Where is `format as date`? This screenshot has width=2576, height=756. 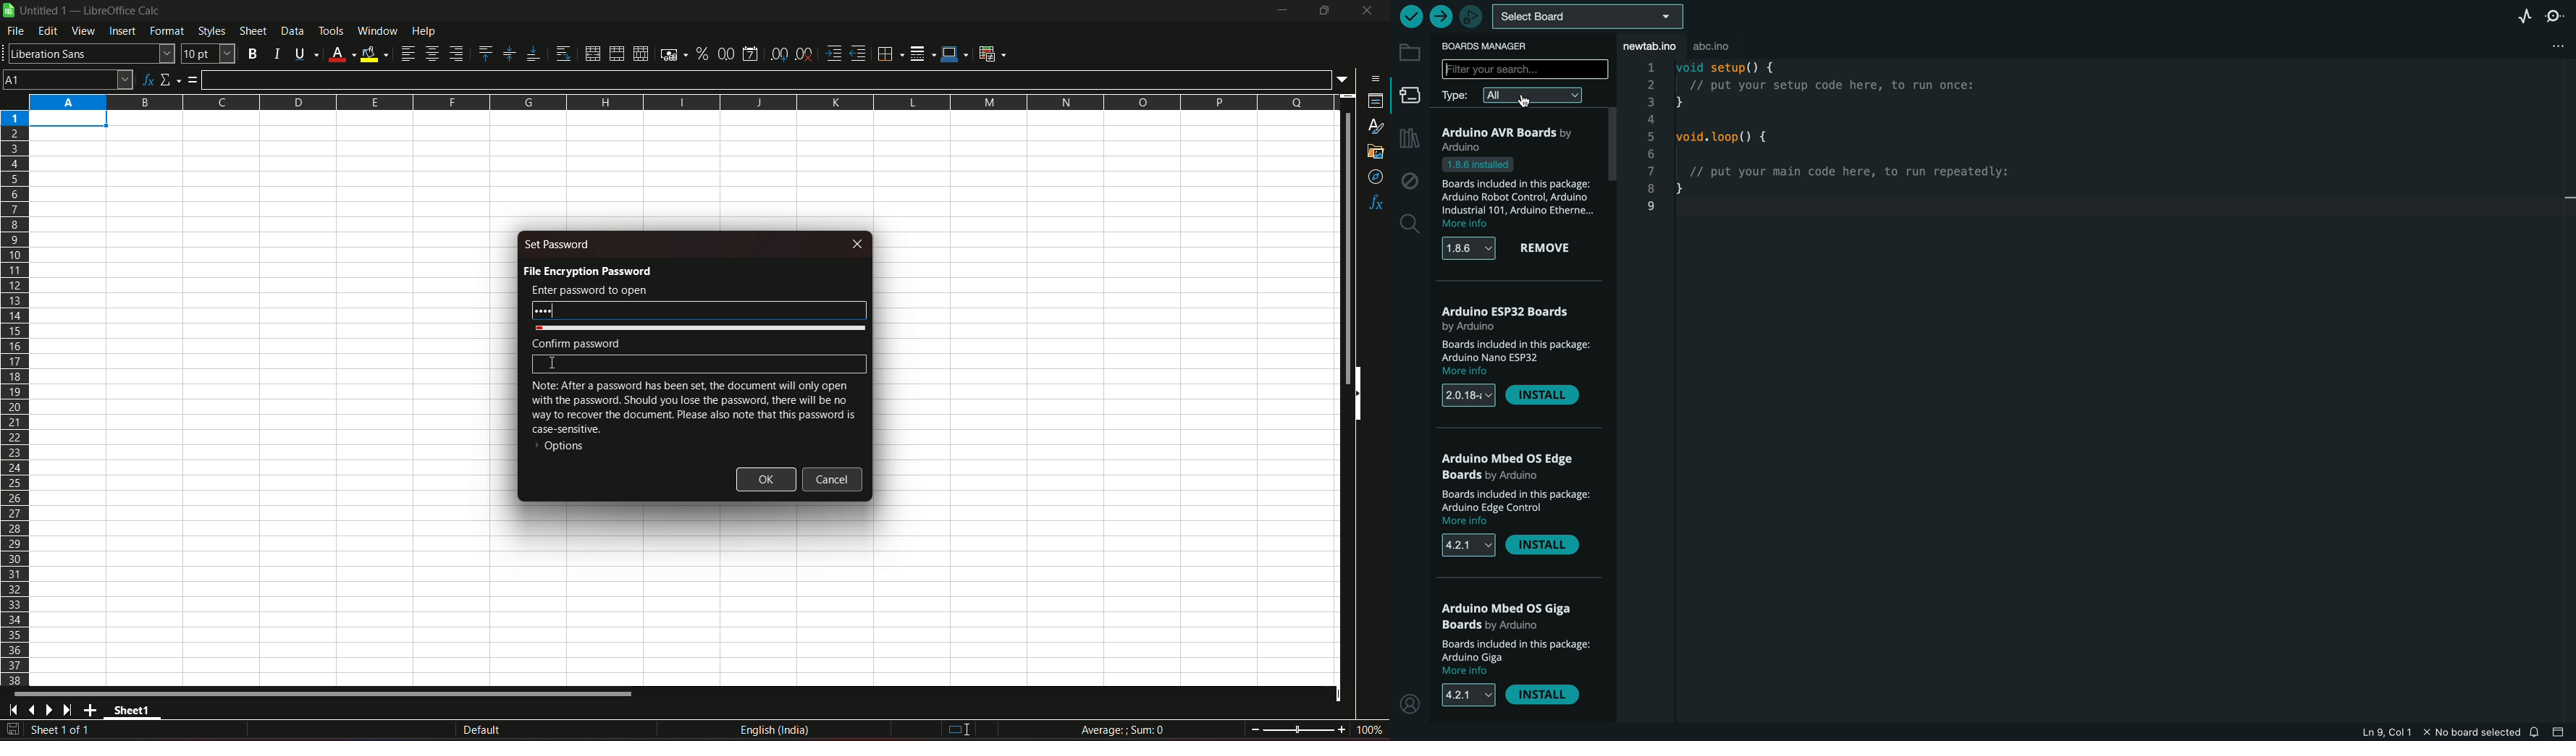
format as date is located at coordinates (752, 53).